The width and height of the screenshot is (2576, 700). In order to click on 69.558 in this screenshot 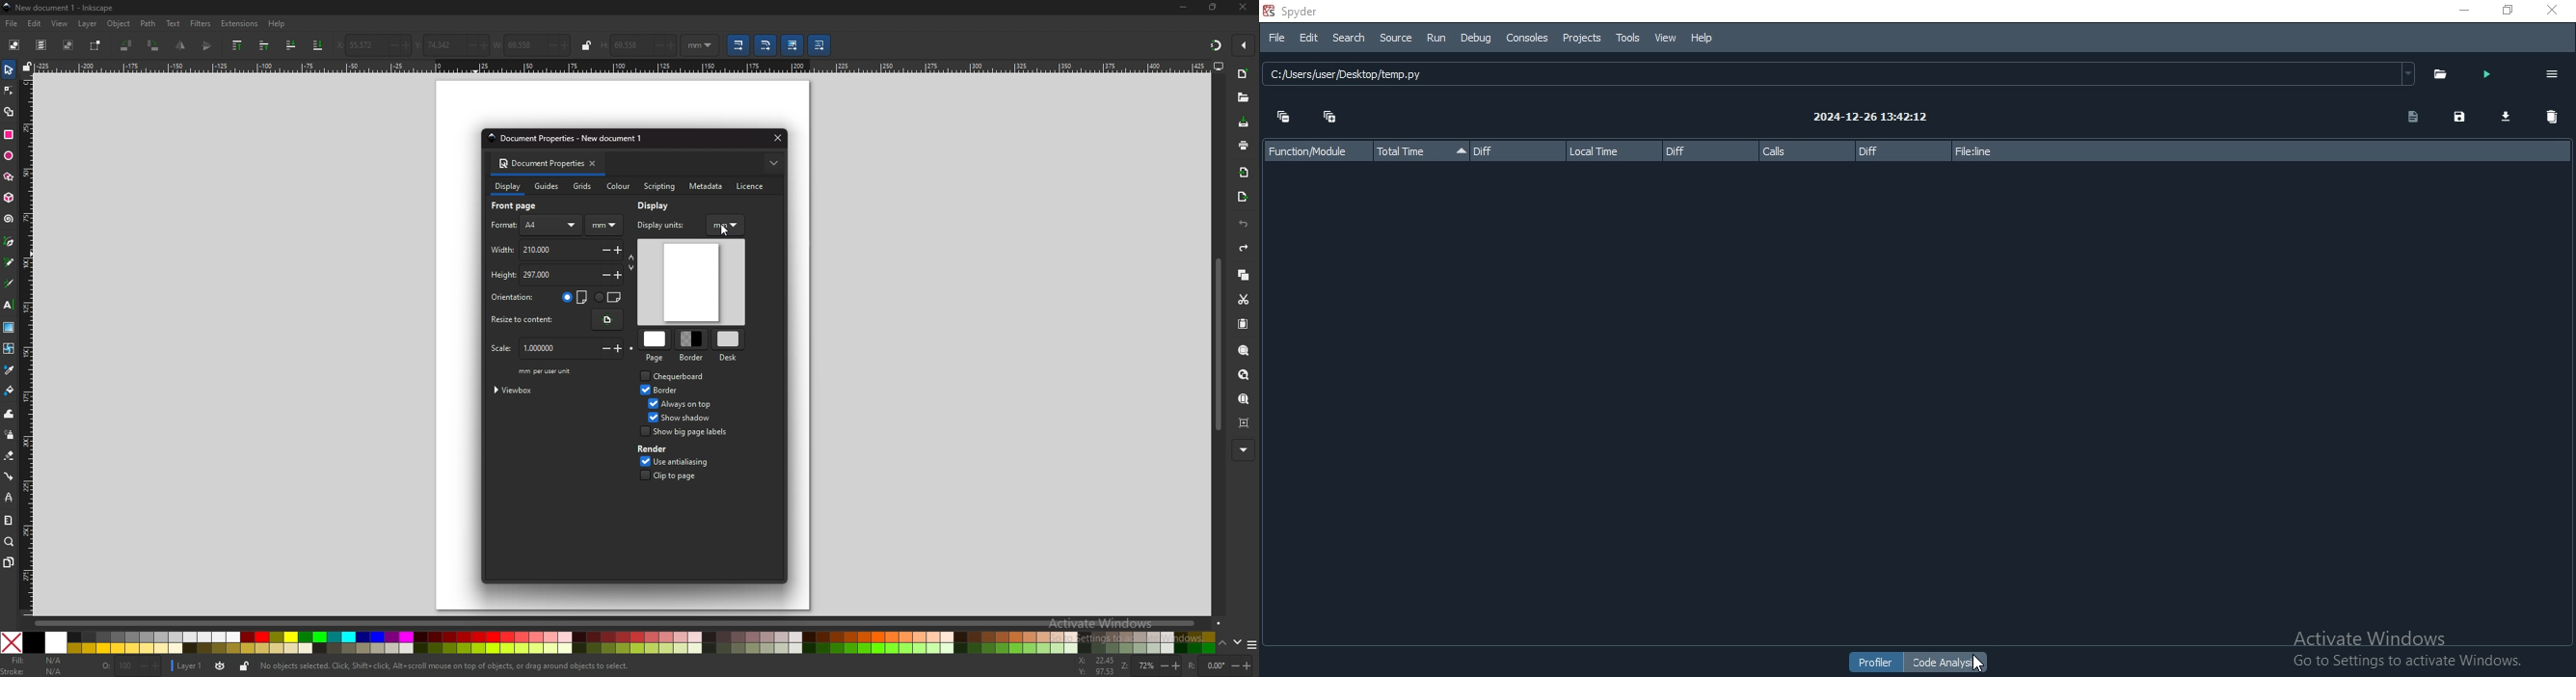, I will do `click(630, 46)`.